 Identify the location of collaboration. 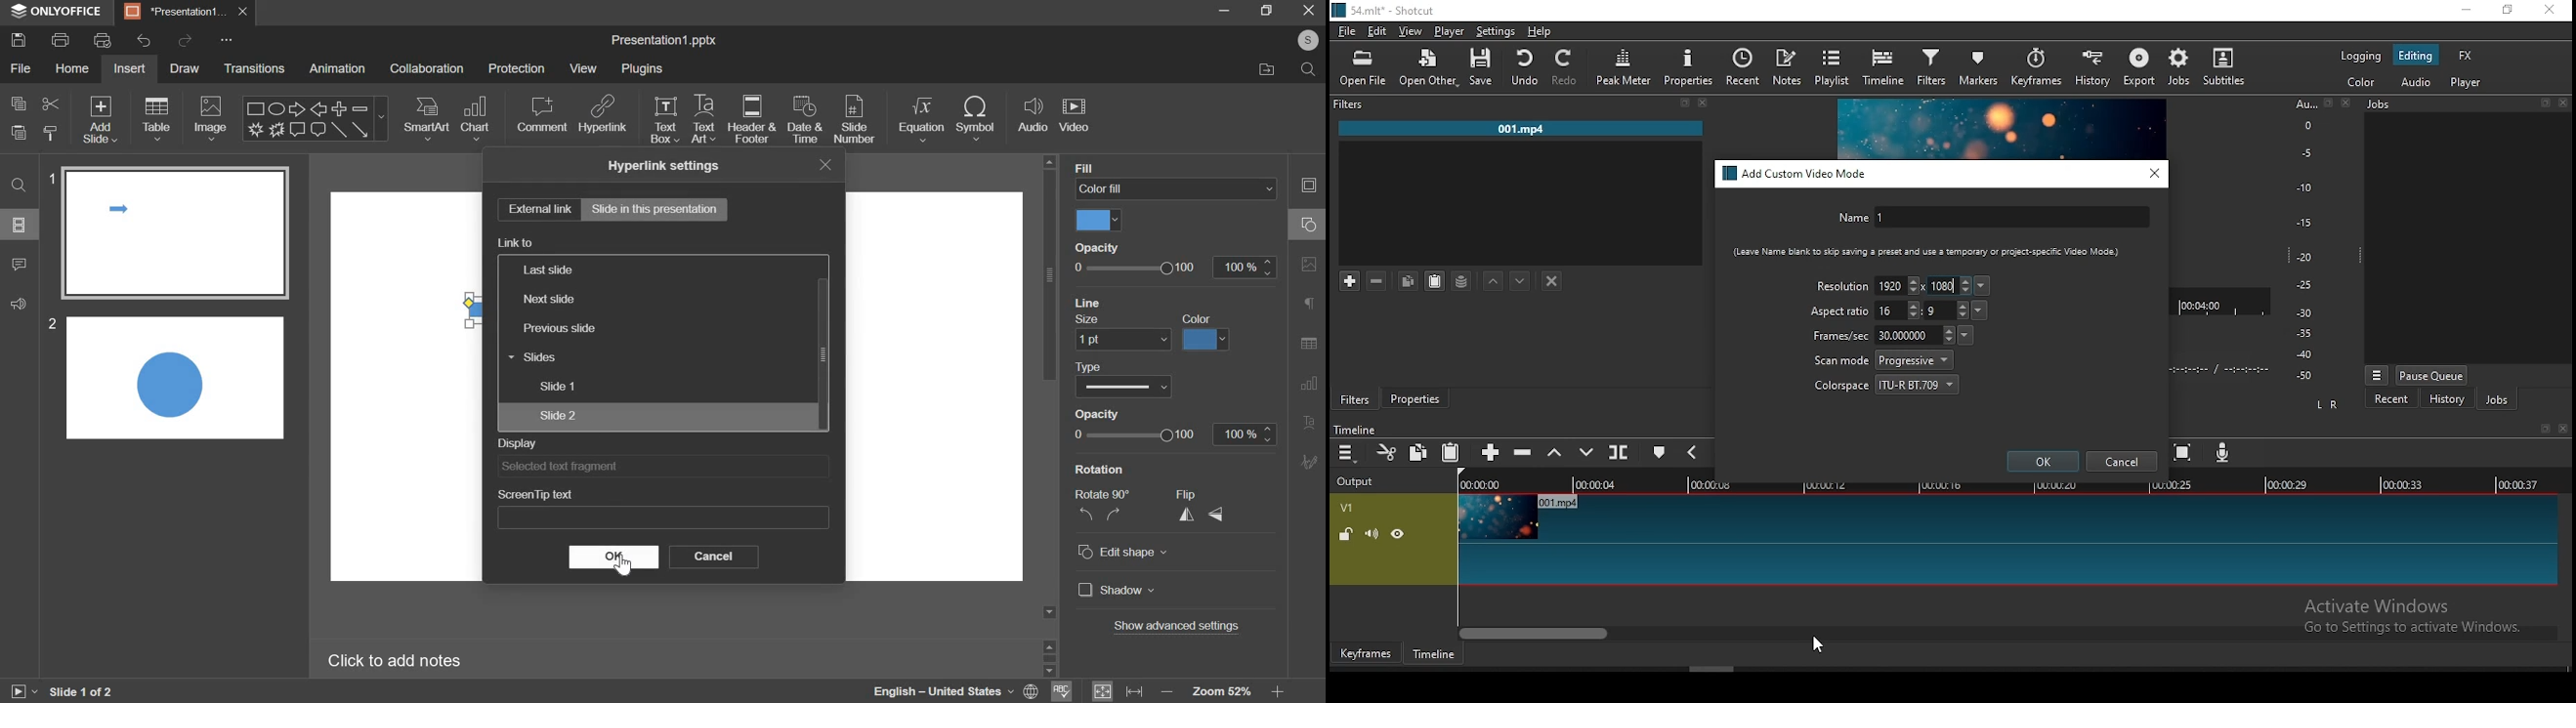
(427, 68).